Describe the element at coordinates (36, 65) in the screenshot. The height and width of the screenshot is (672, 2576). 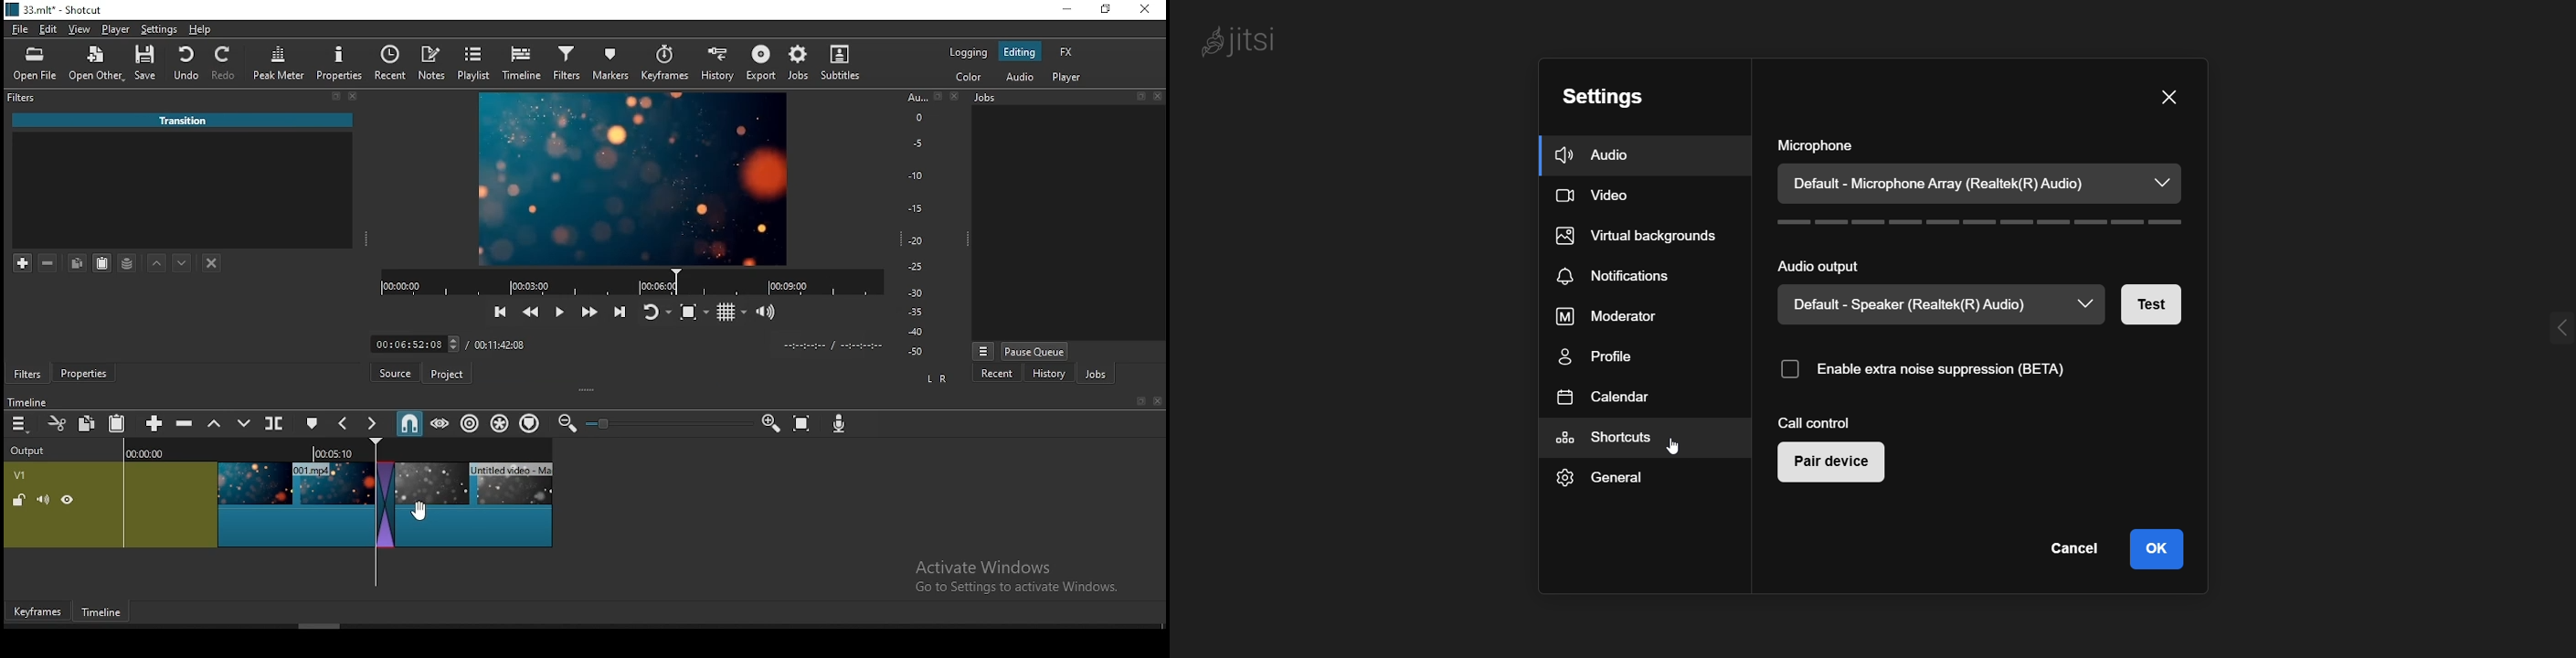
I see `open file` at that location.